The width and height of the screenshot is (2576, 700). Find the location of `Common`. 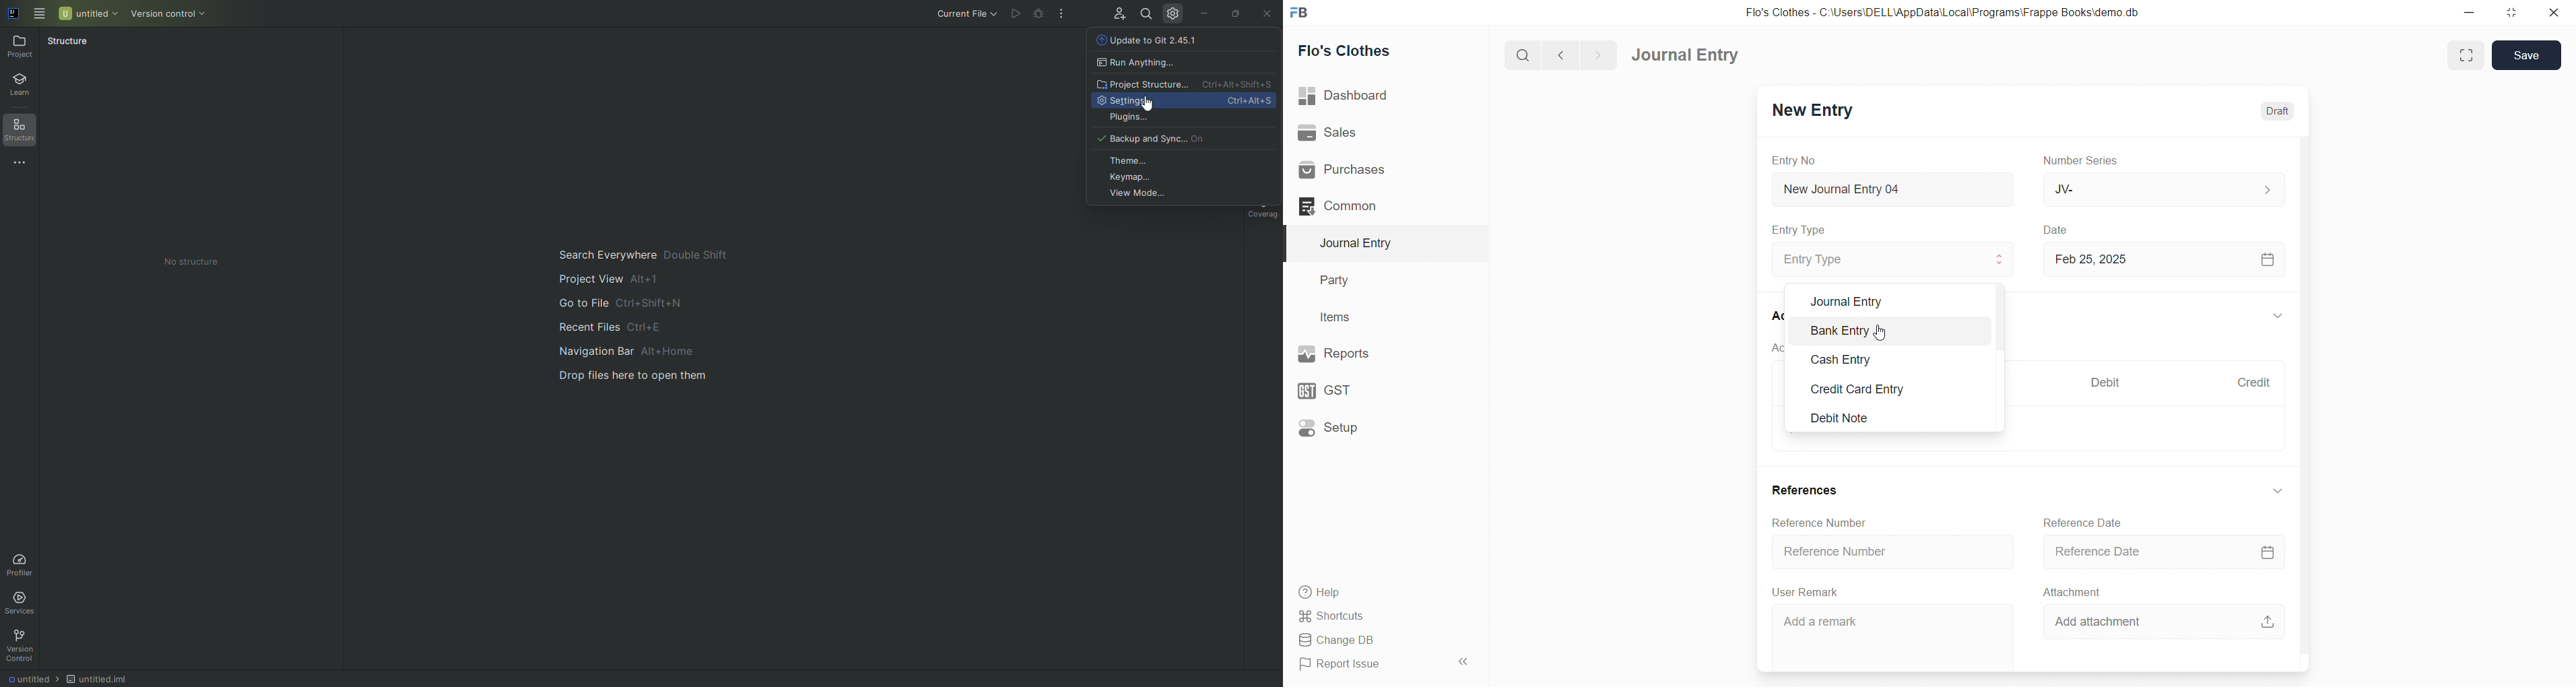

Common is located at coordinates (1373, 205).